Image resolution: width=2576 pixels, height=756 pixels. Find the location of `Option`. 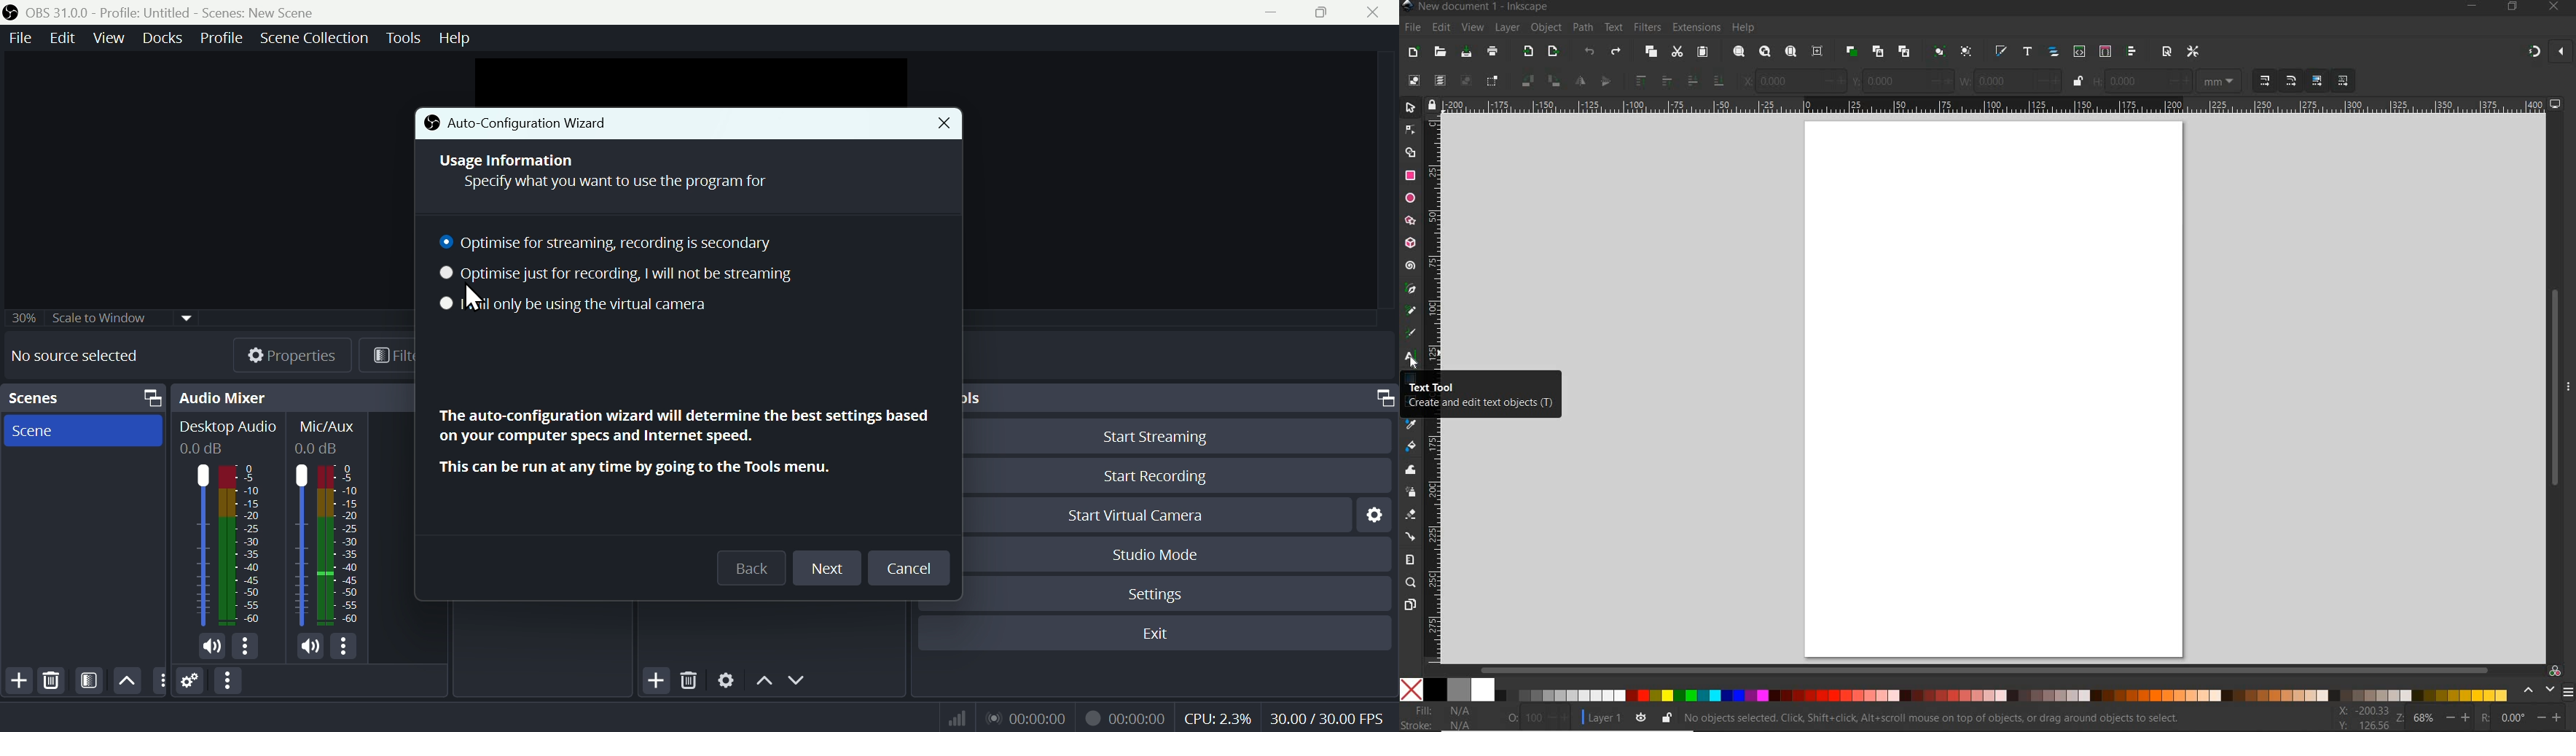

Option is located at coordinates (230, 681).